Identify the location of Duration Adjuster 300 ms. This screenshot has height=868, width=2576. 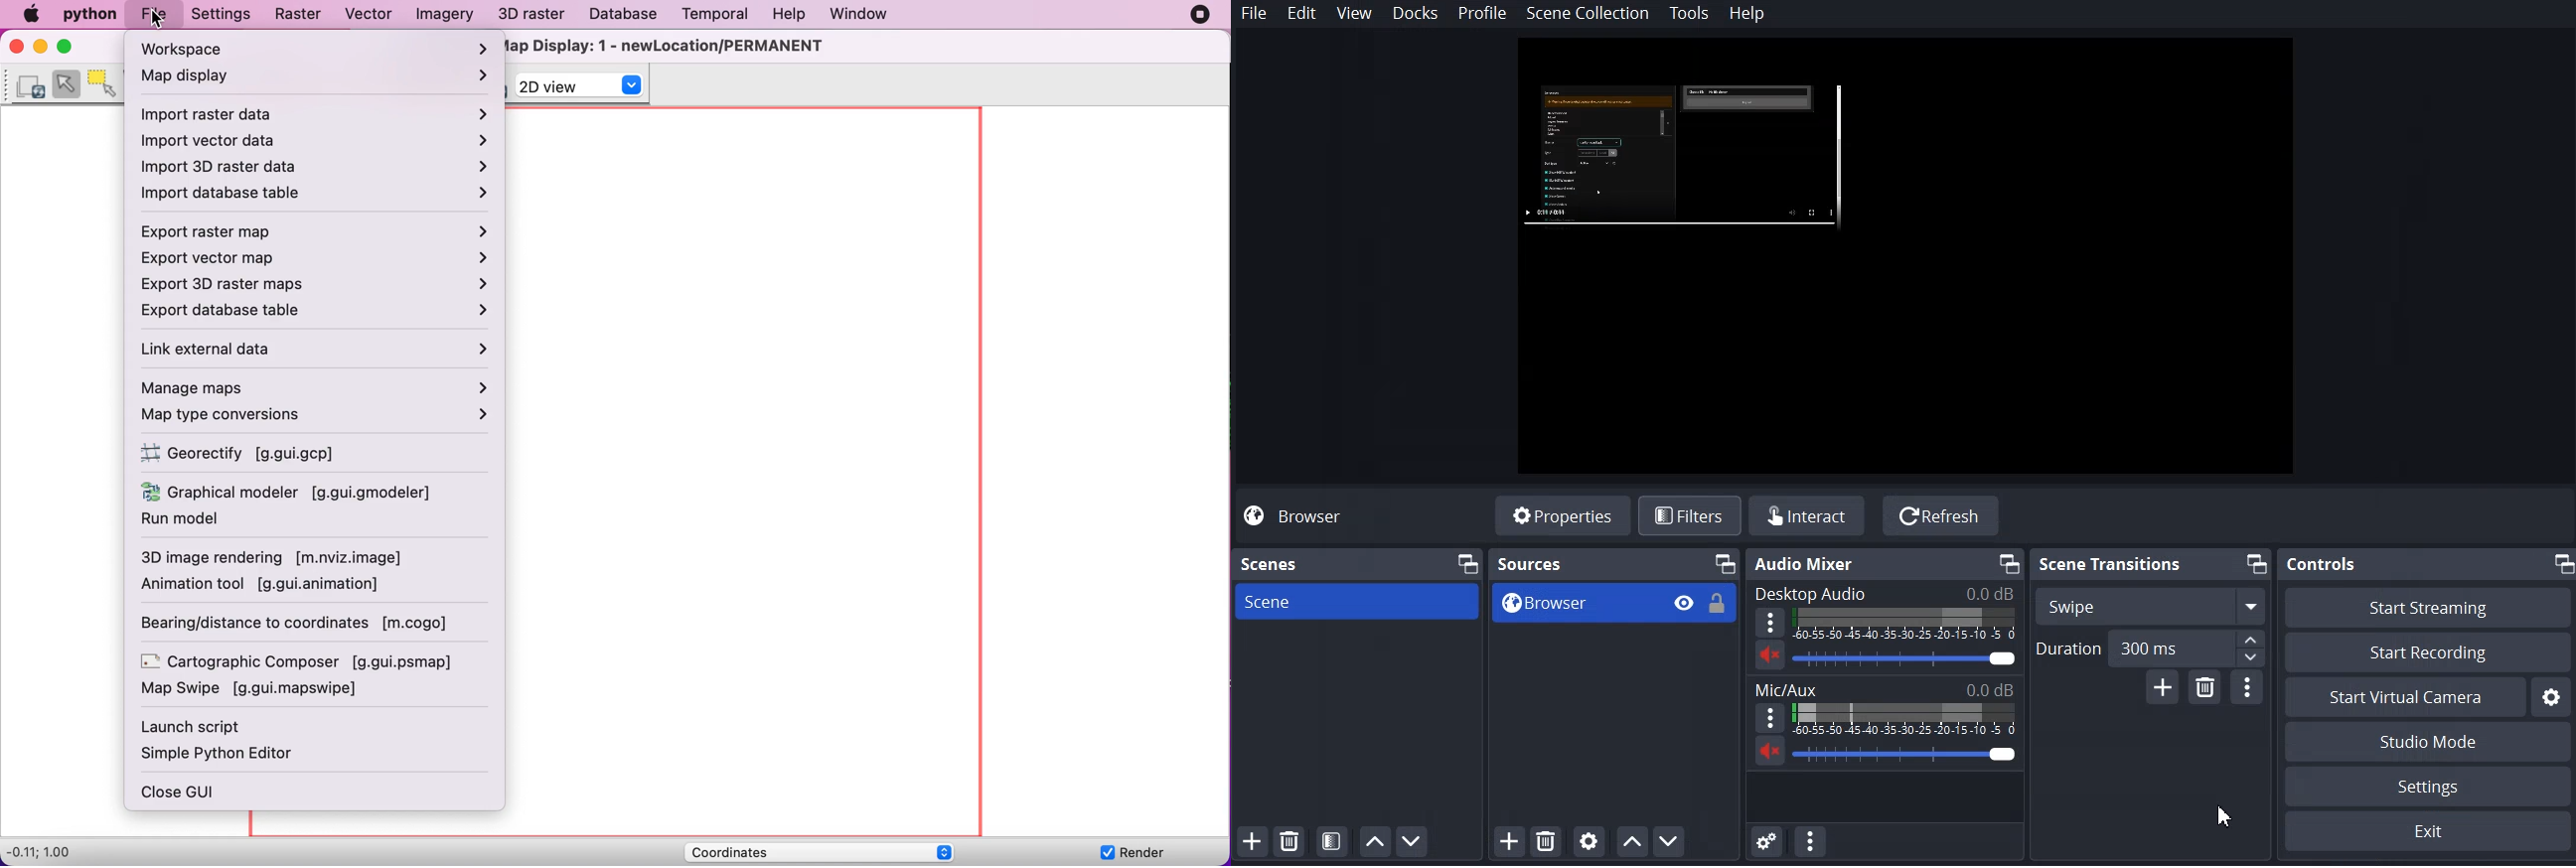
(2149, 648).